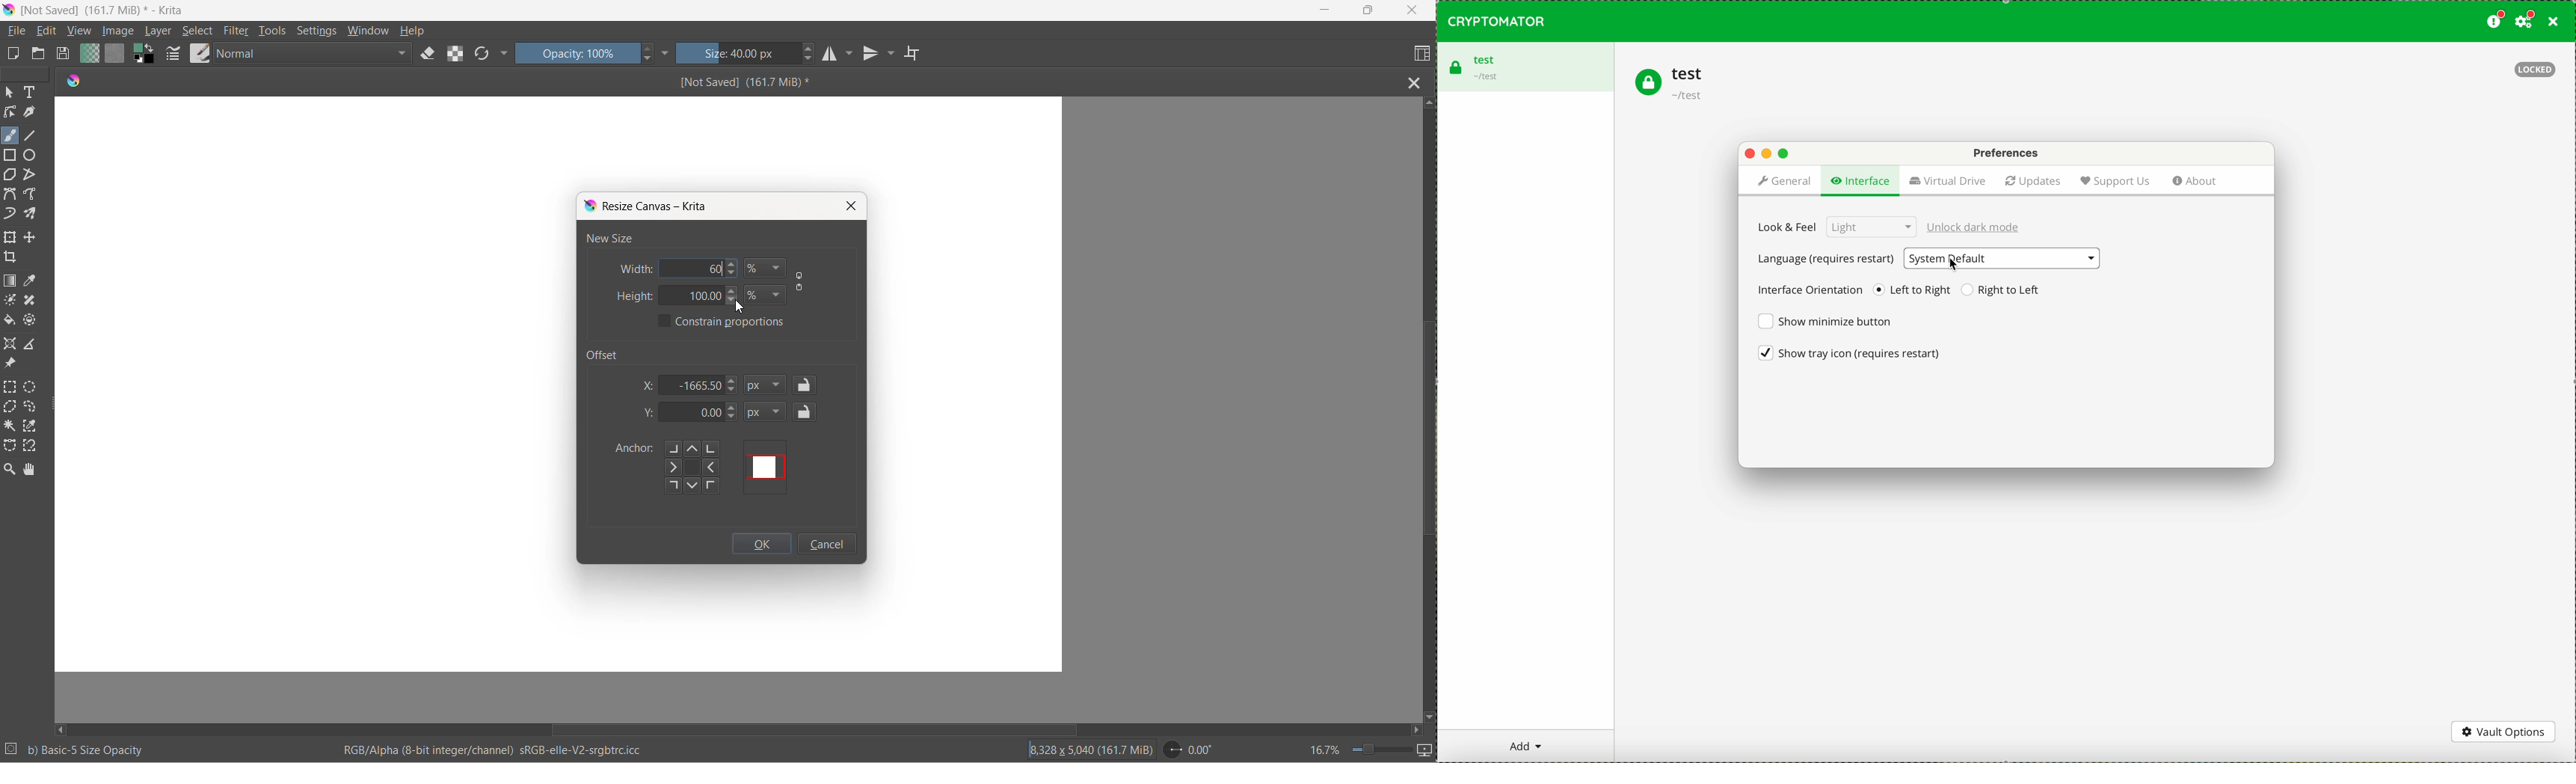 This screenshot has height=784, width=2576. Describe the element at coordinates (200, 53) in the screenshot. I see `brush presets` at that location.